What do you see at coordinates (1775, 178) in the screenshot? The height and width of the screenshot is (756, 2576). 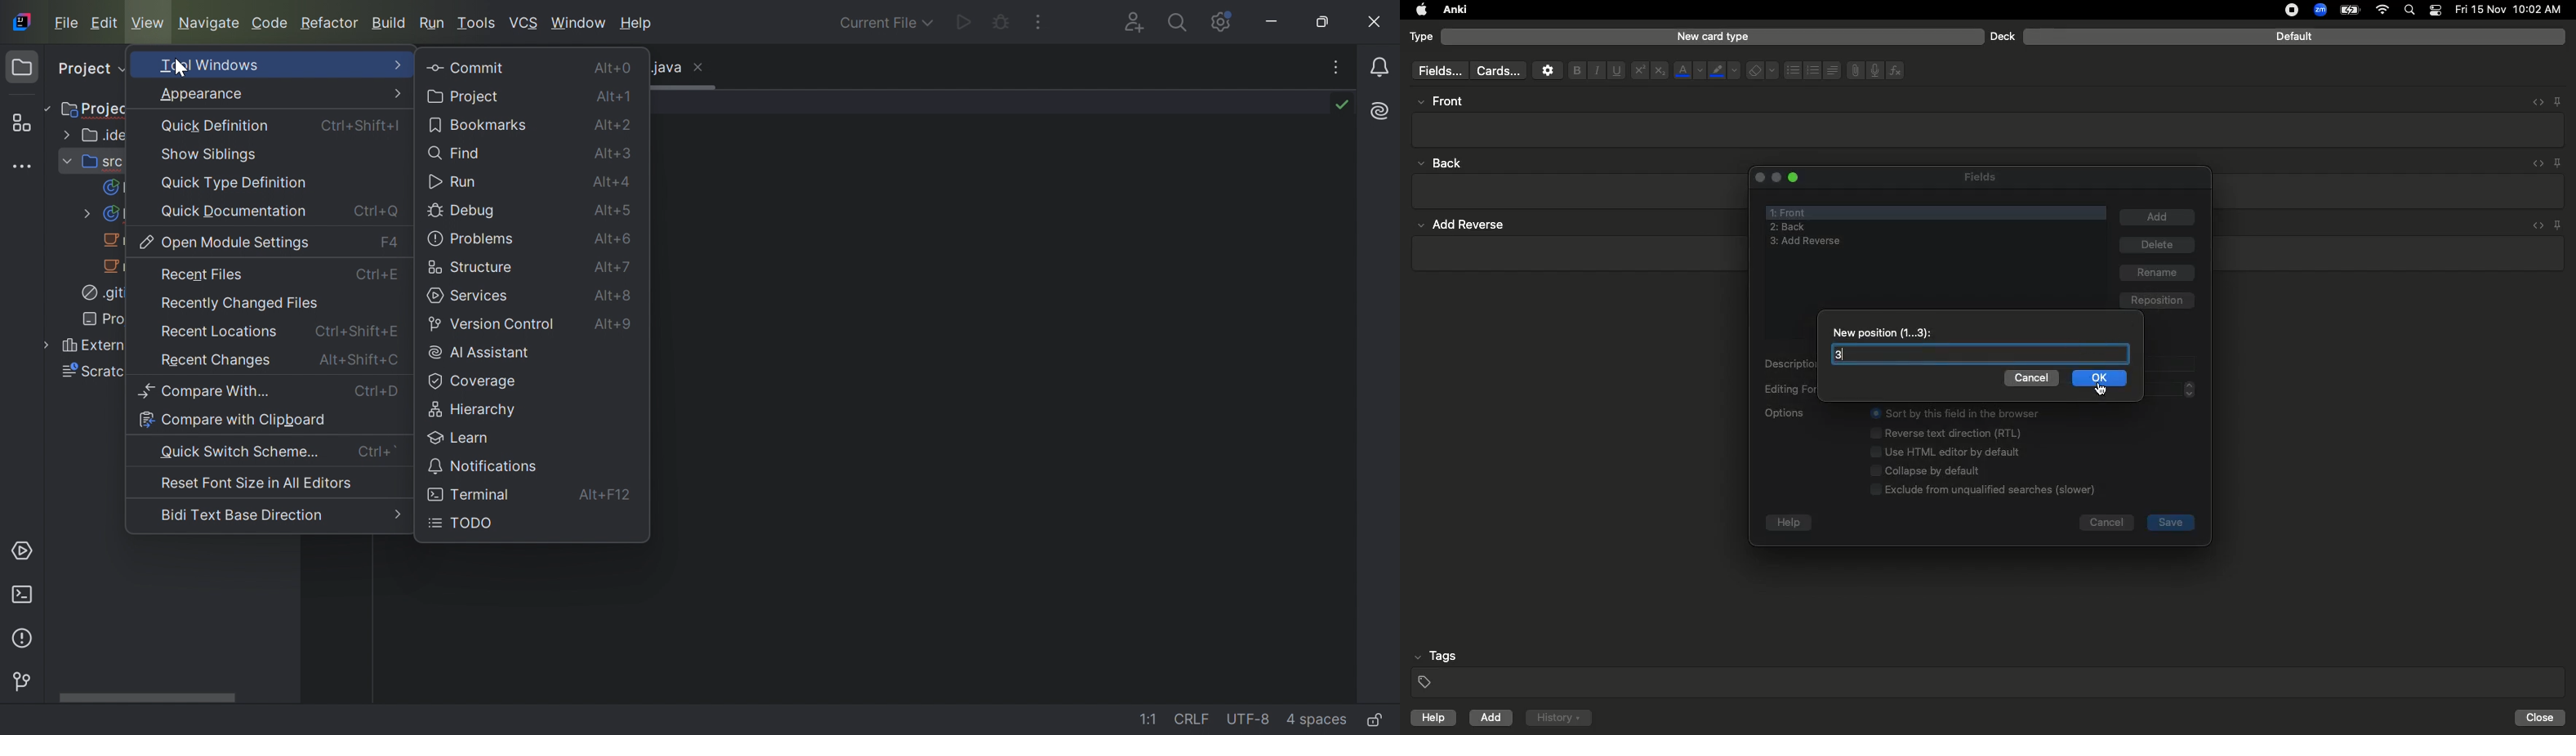 I see `minimize` at bounding box center [1775, 178].